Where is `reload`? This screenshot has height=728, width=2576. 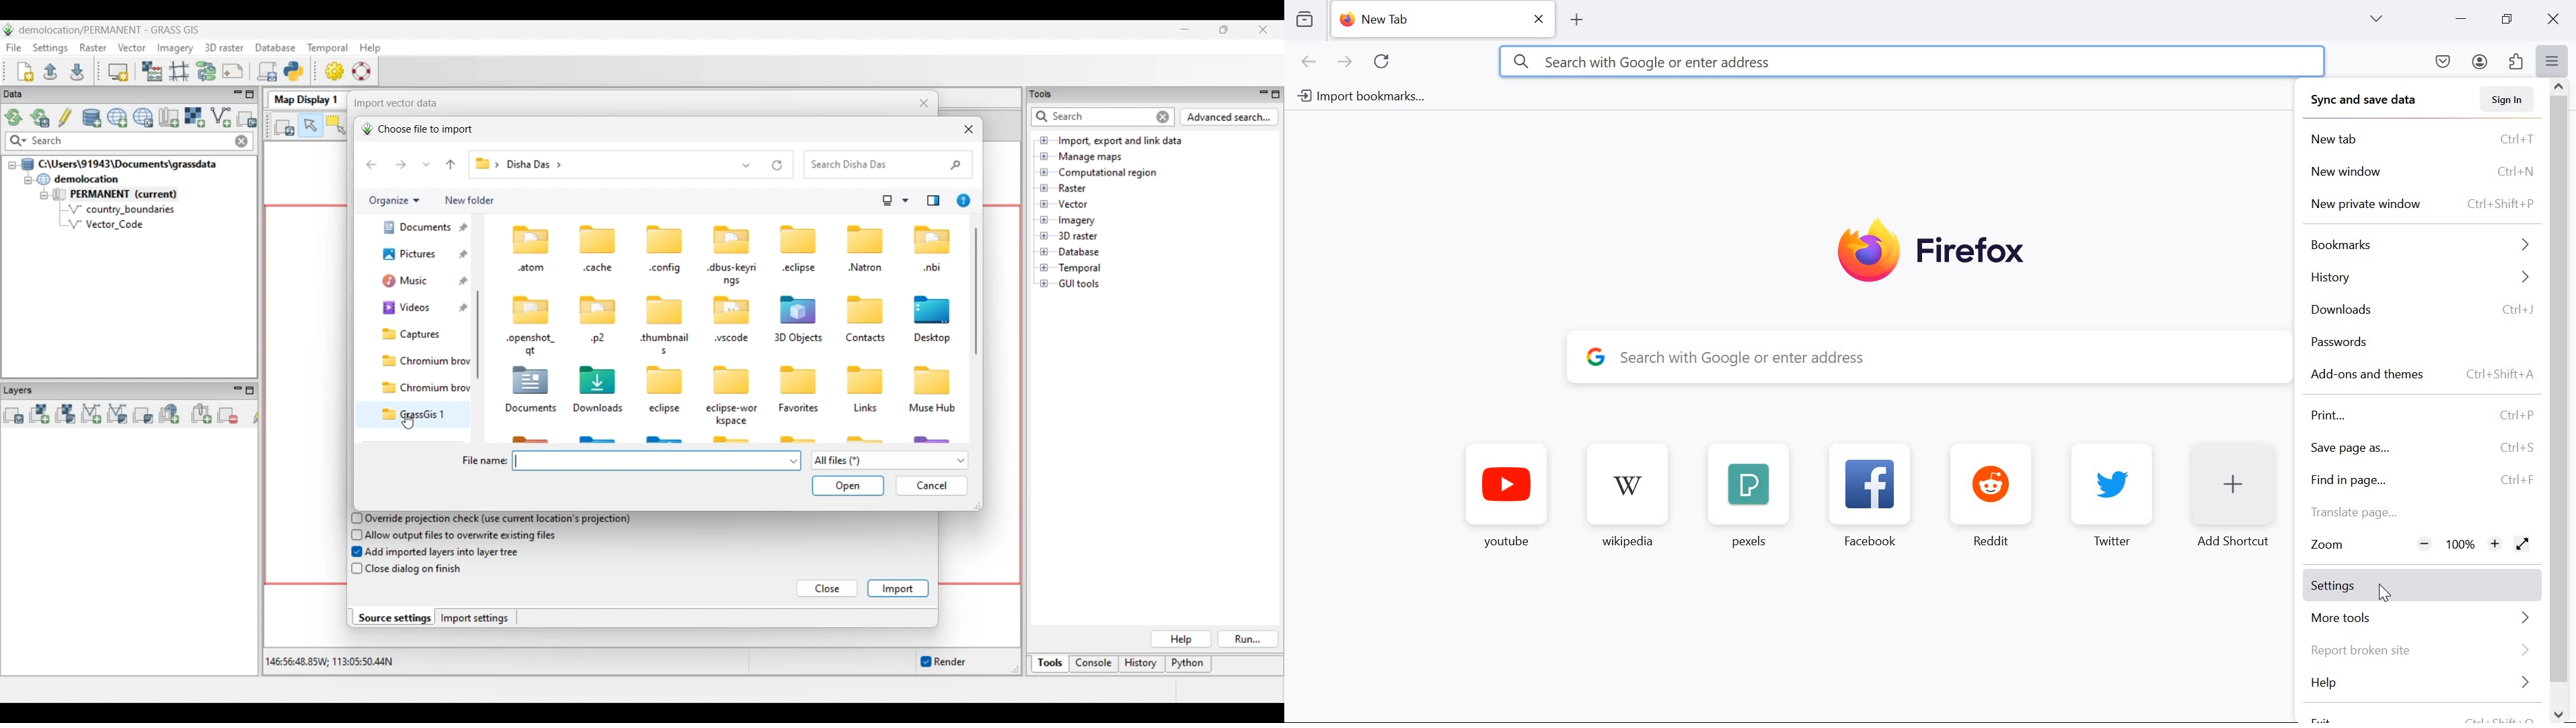 reload is located at coordinates (1381, 61).